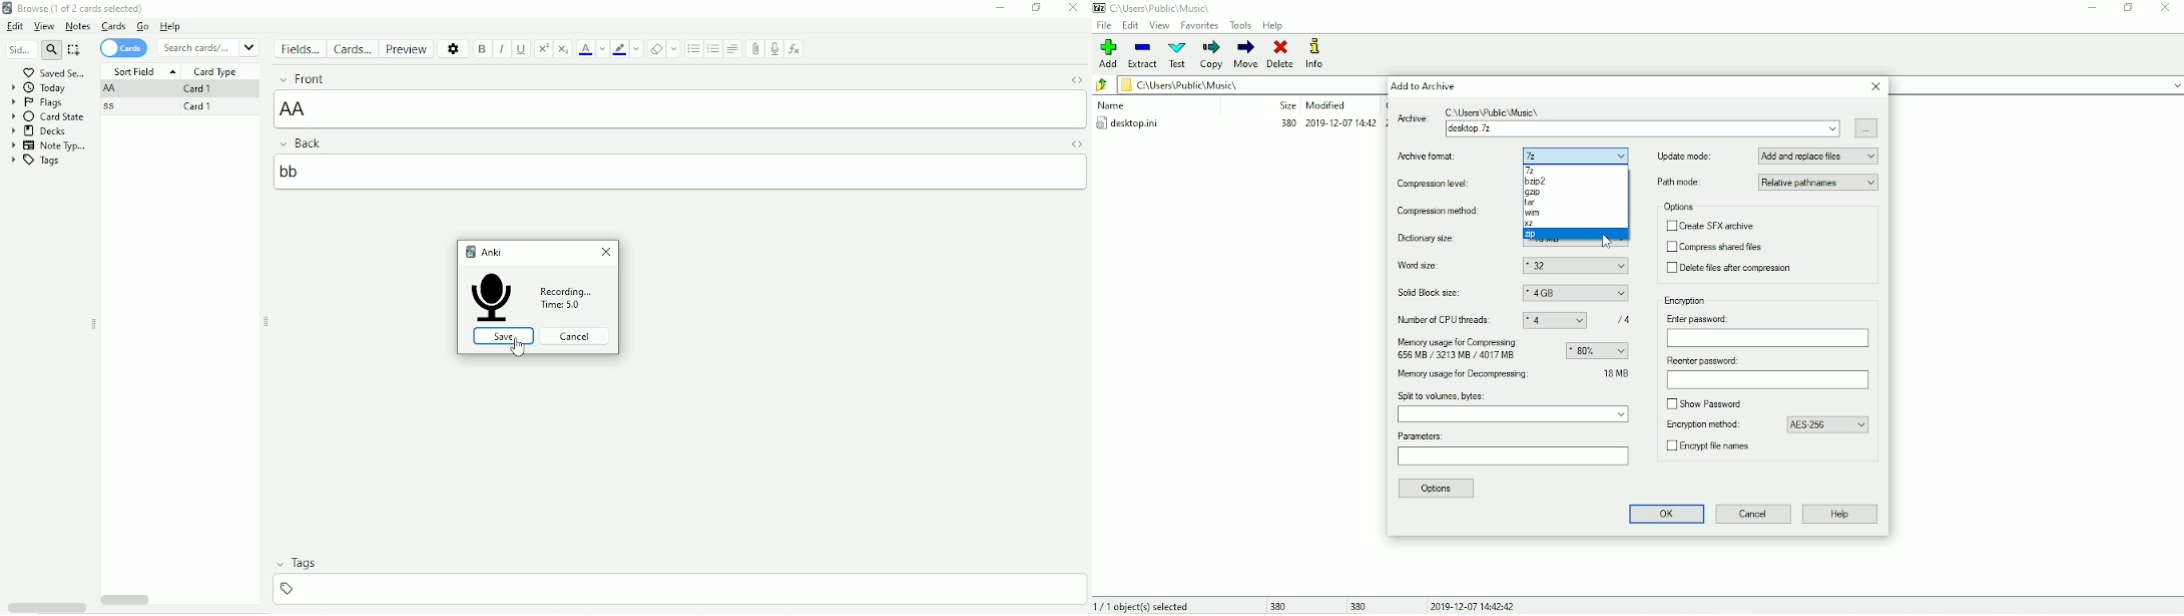 The image size is (2184, 616). Describe the element at coordinates (43, 103) in the screenshot. I see `Flags` at that location.